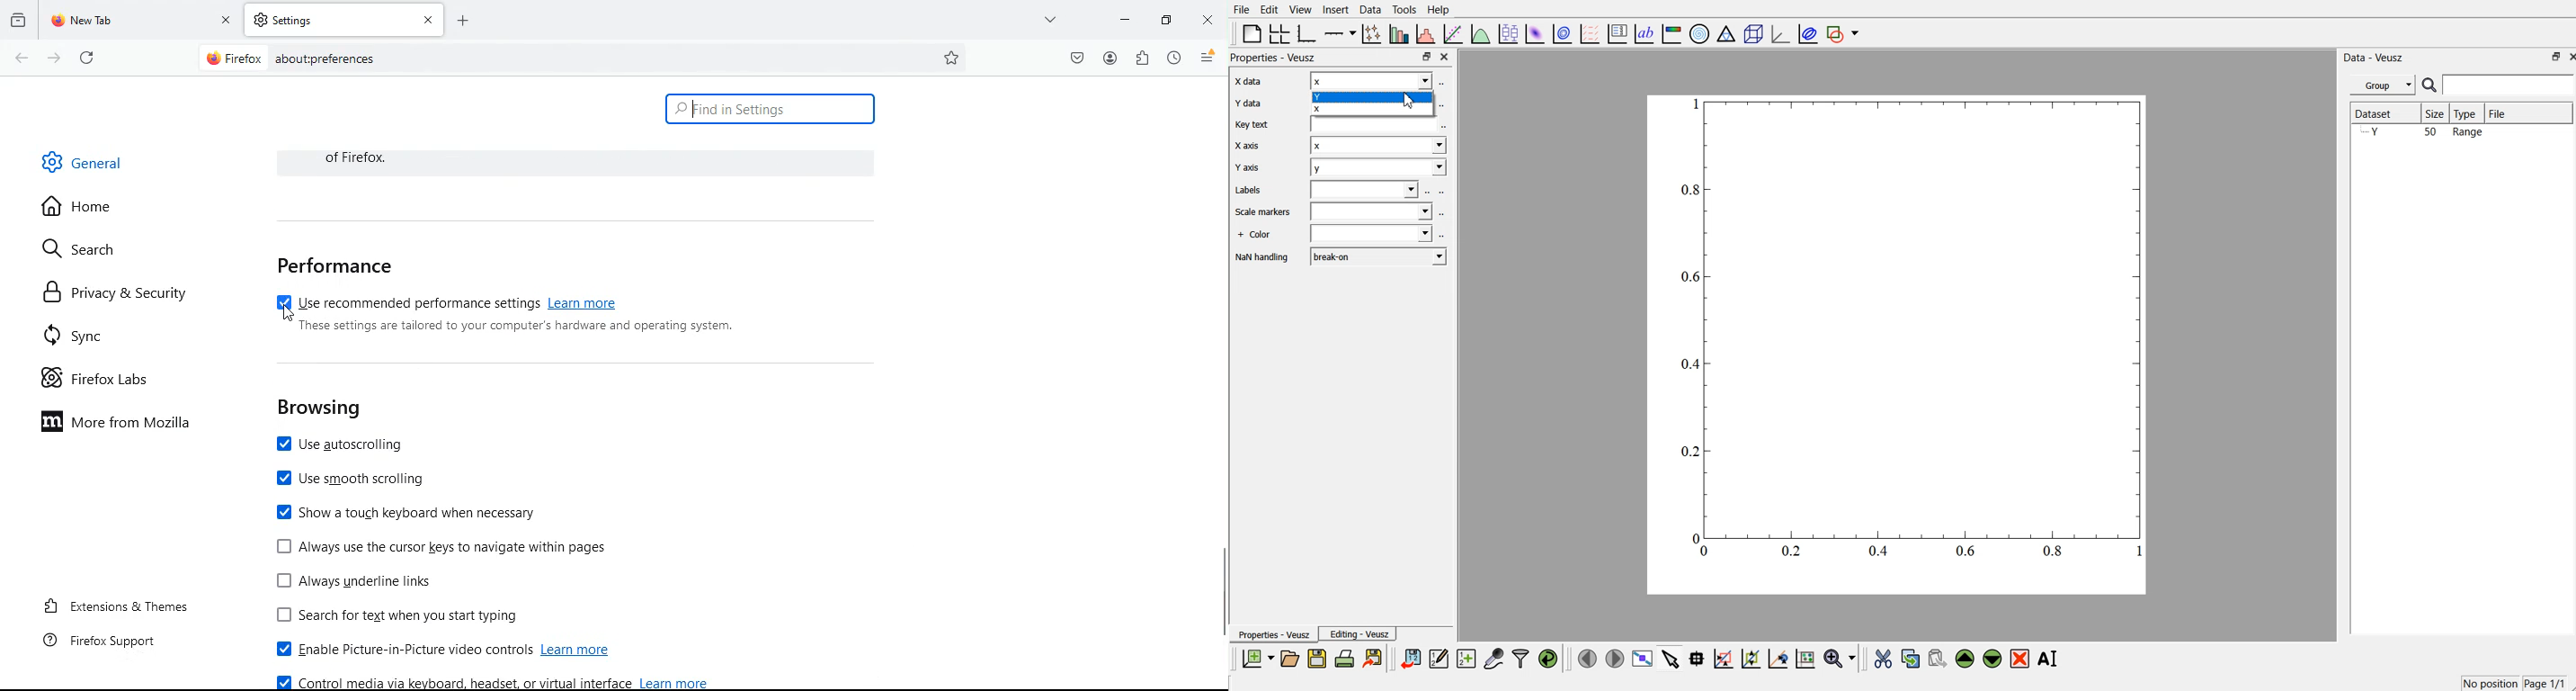 The width and height of the screenshot is (2576, 700). I want to click on These settings are tailored to your computer's hardware and operating system., so click(517, 327).